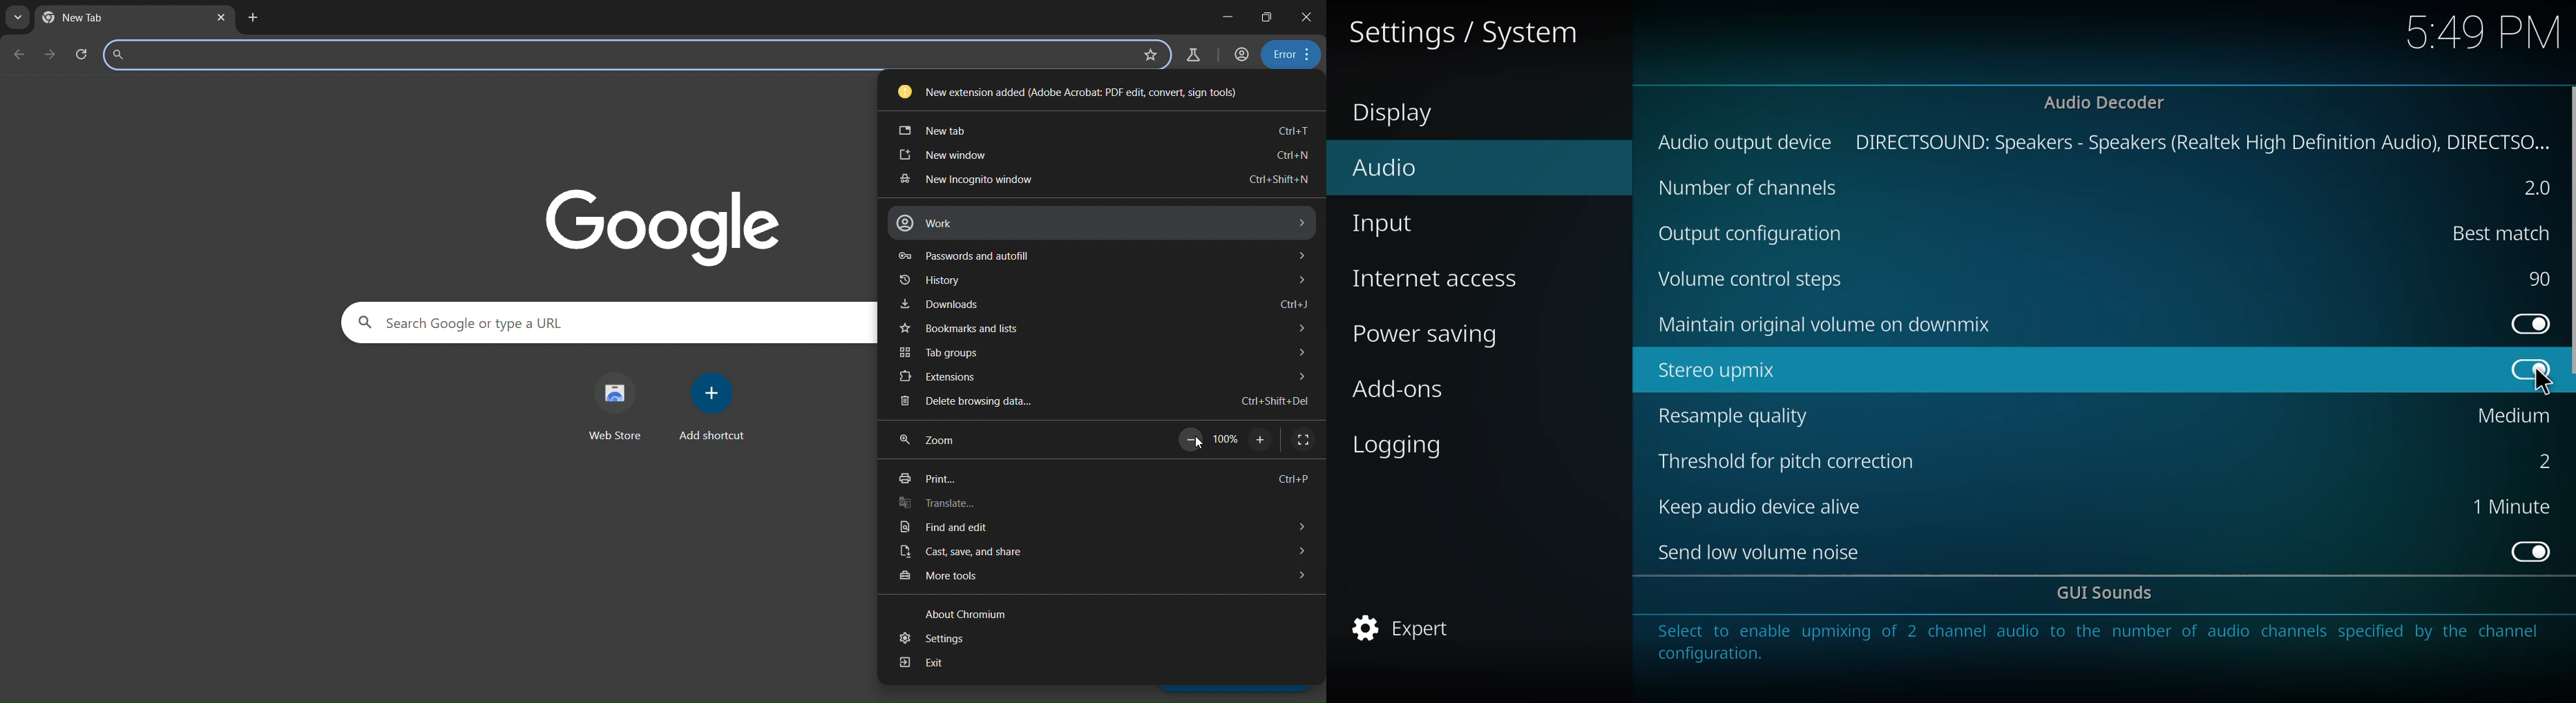 The image size is (2576, 728). I want to click on gui sounds, so click(2104, 592).